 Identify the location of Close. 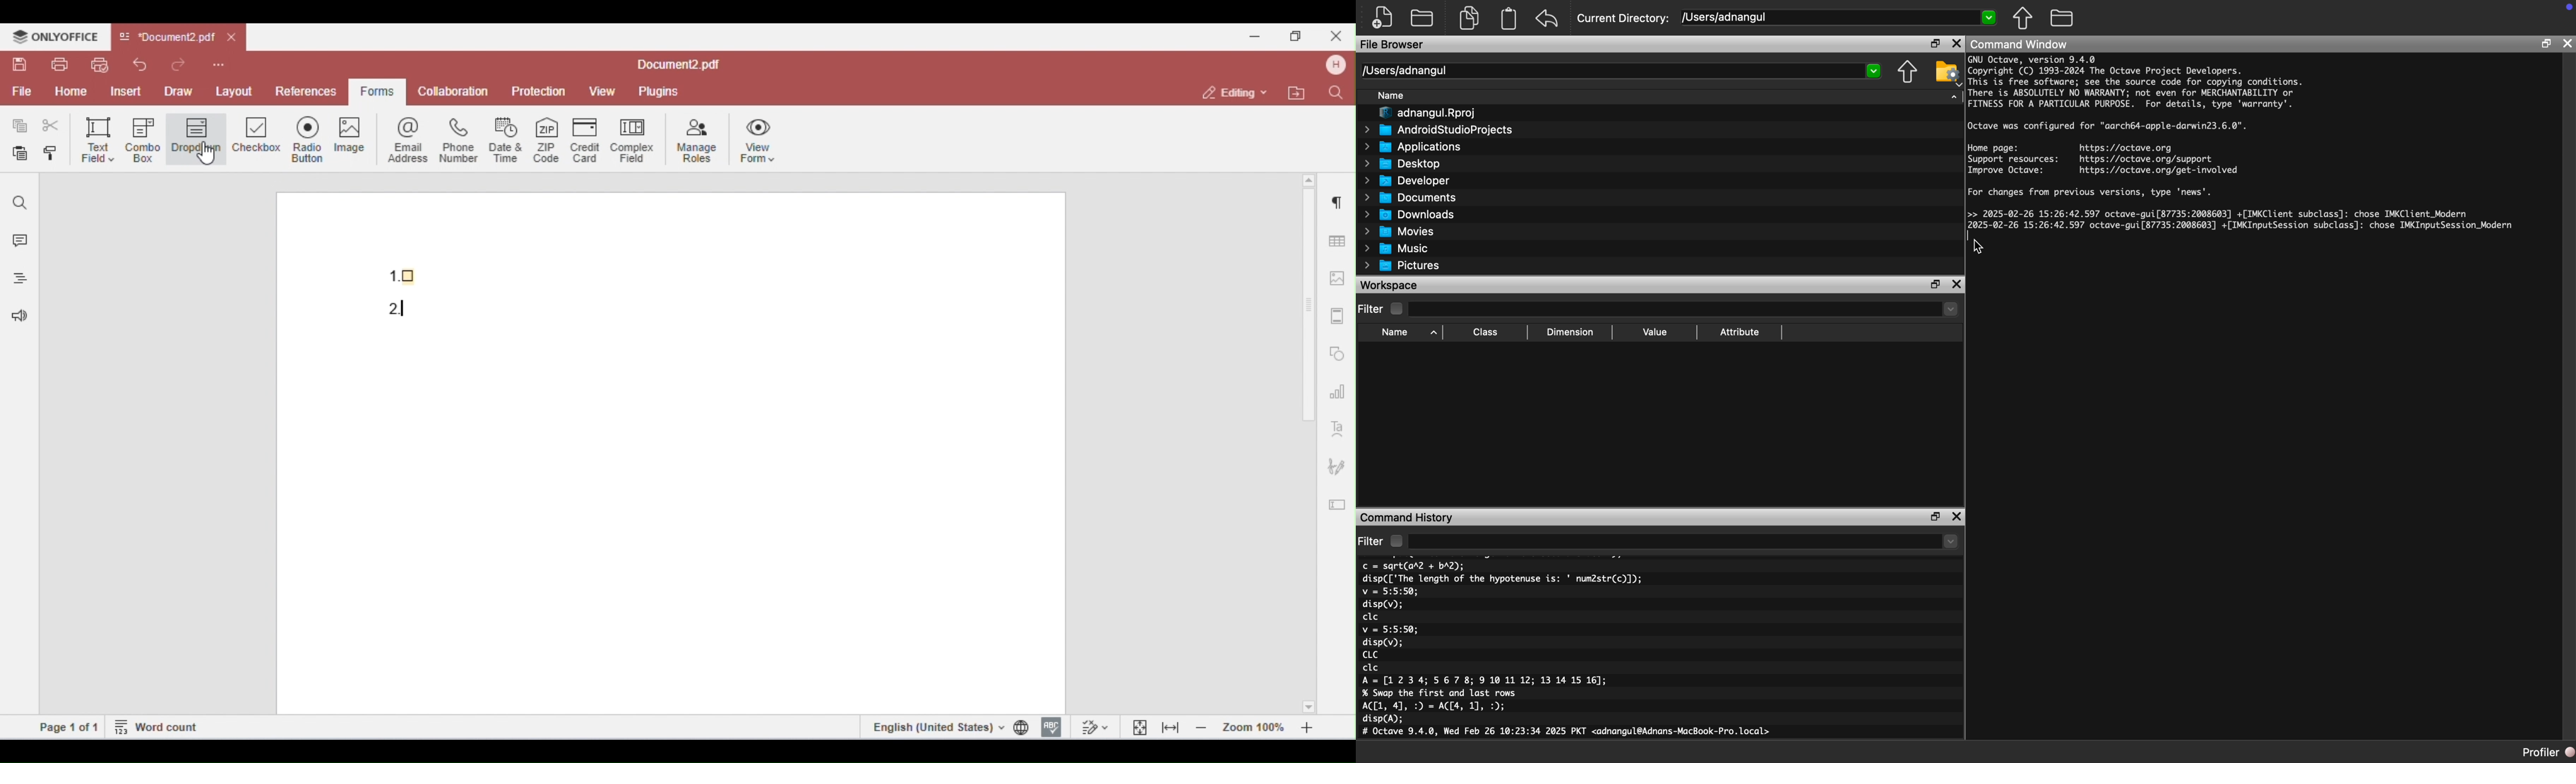
(1957, 517).